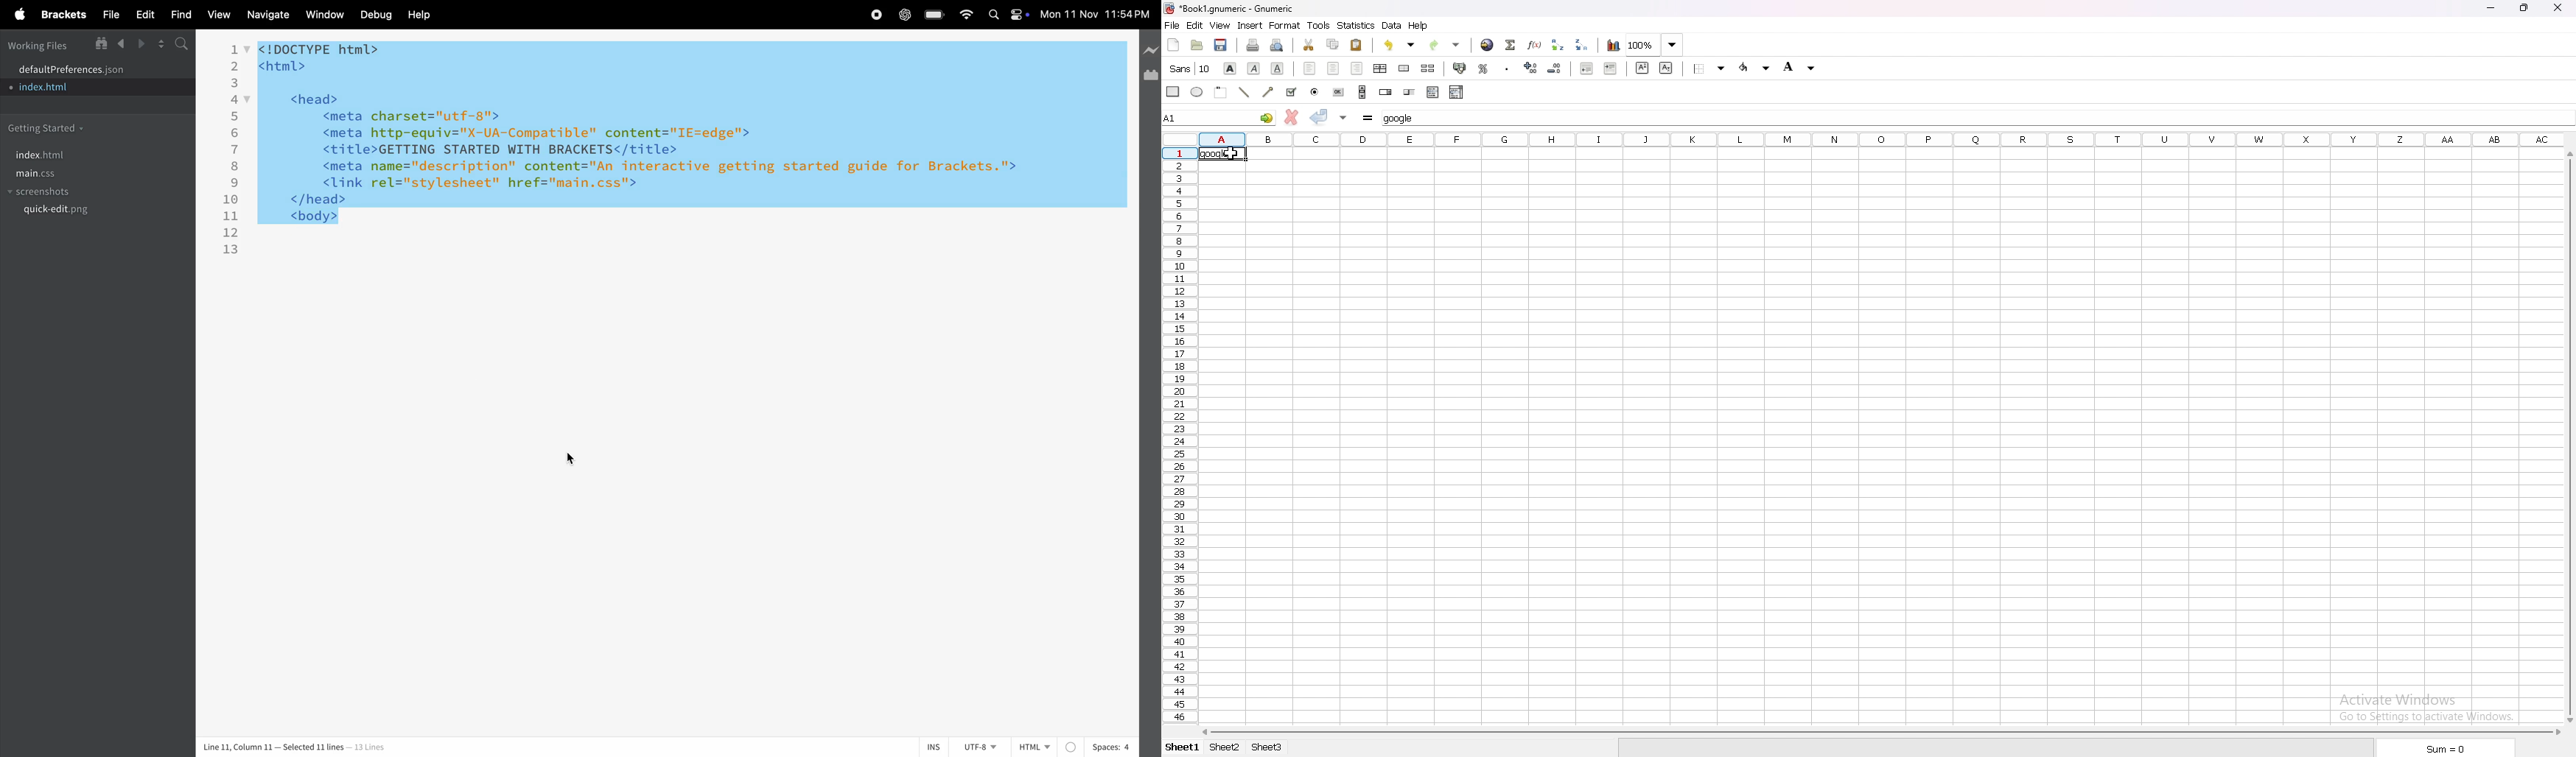 The image size is (2576, 784). I want to click on increase indent, so click(1610, 68).